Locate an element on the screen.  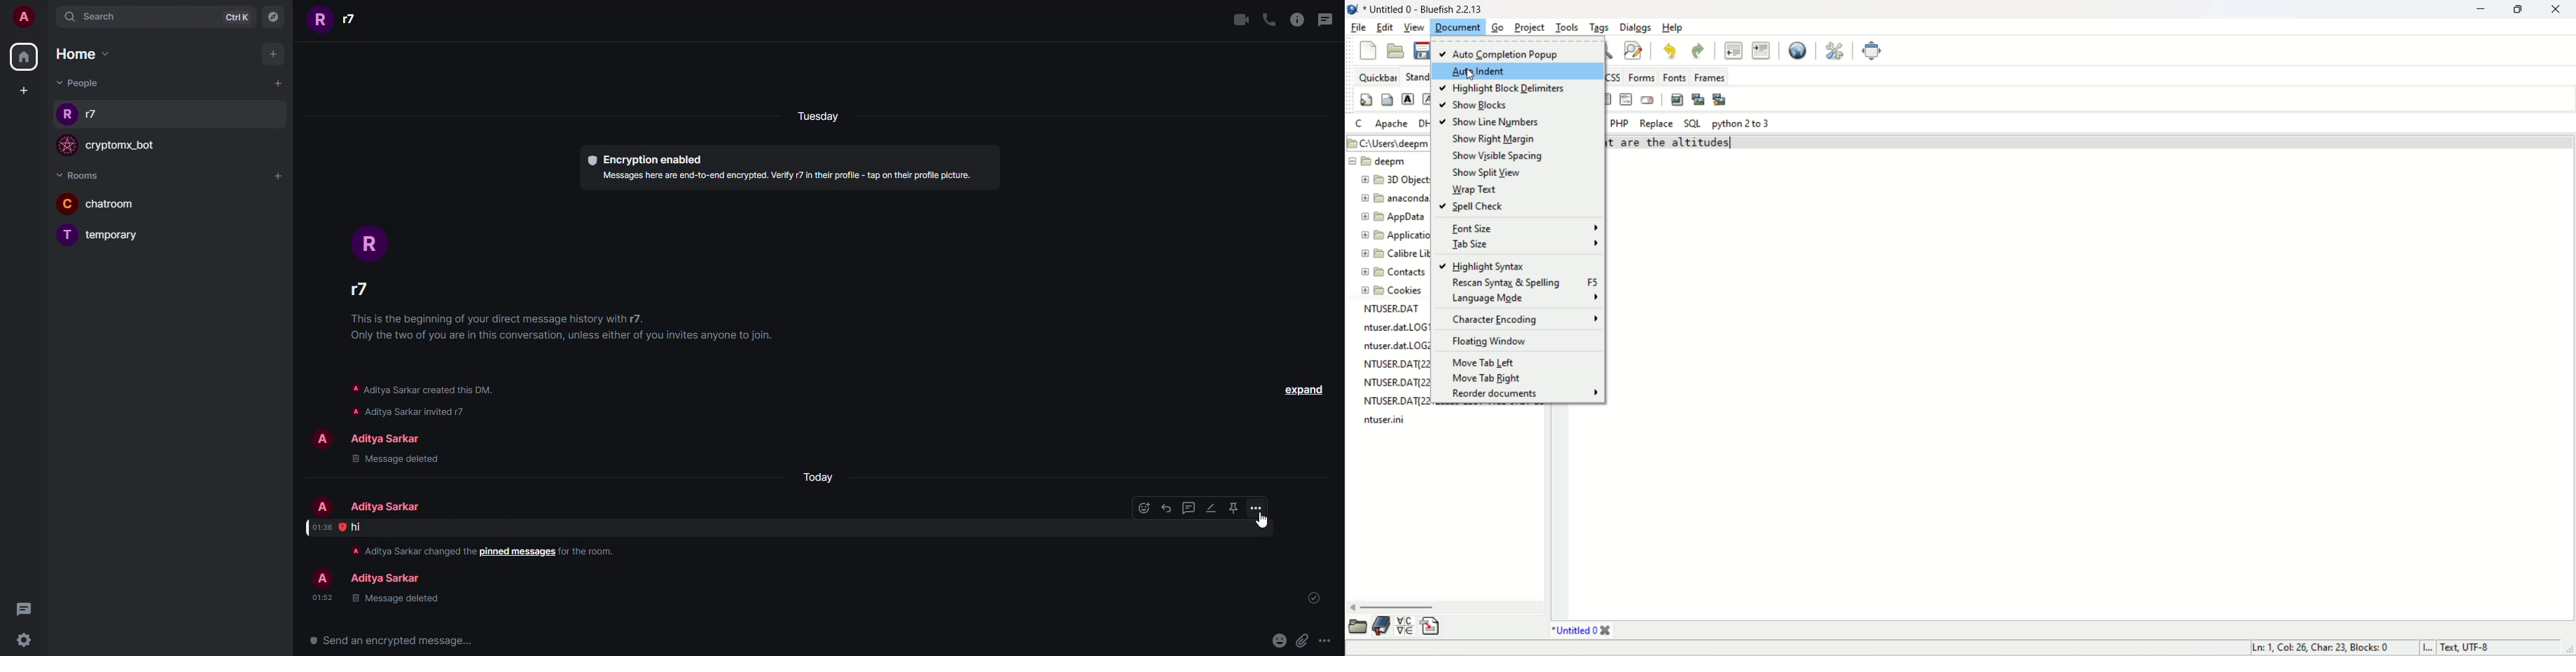
I is located at coordinates (2429, 648).